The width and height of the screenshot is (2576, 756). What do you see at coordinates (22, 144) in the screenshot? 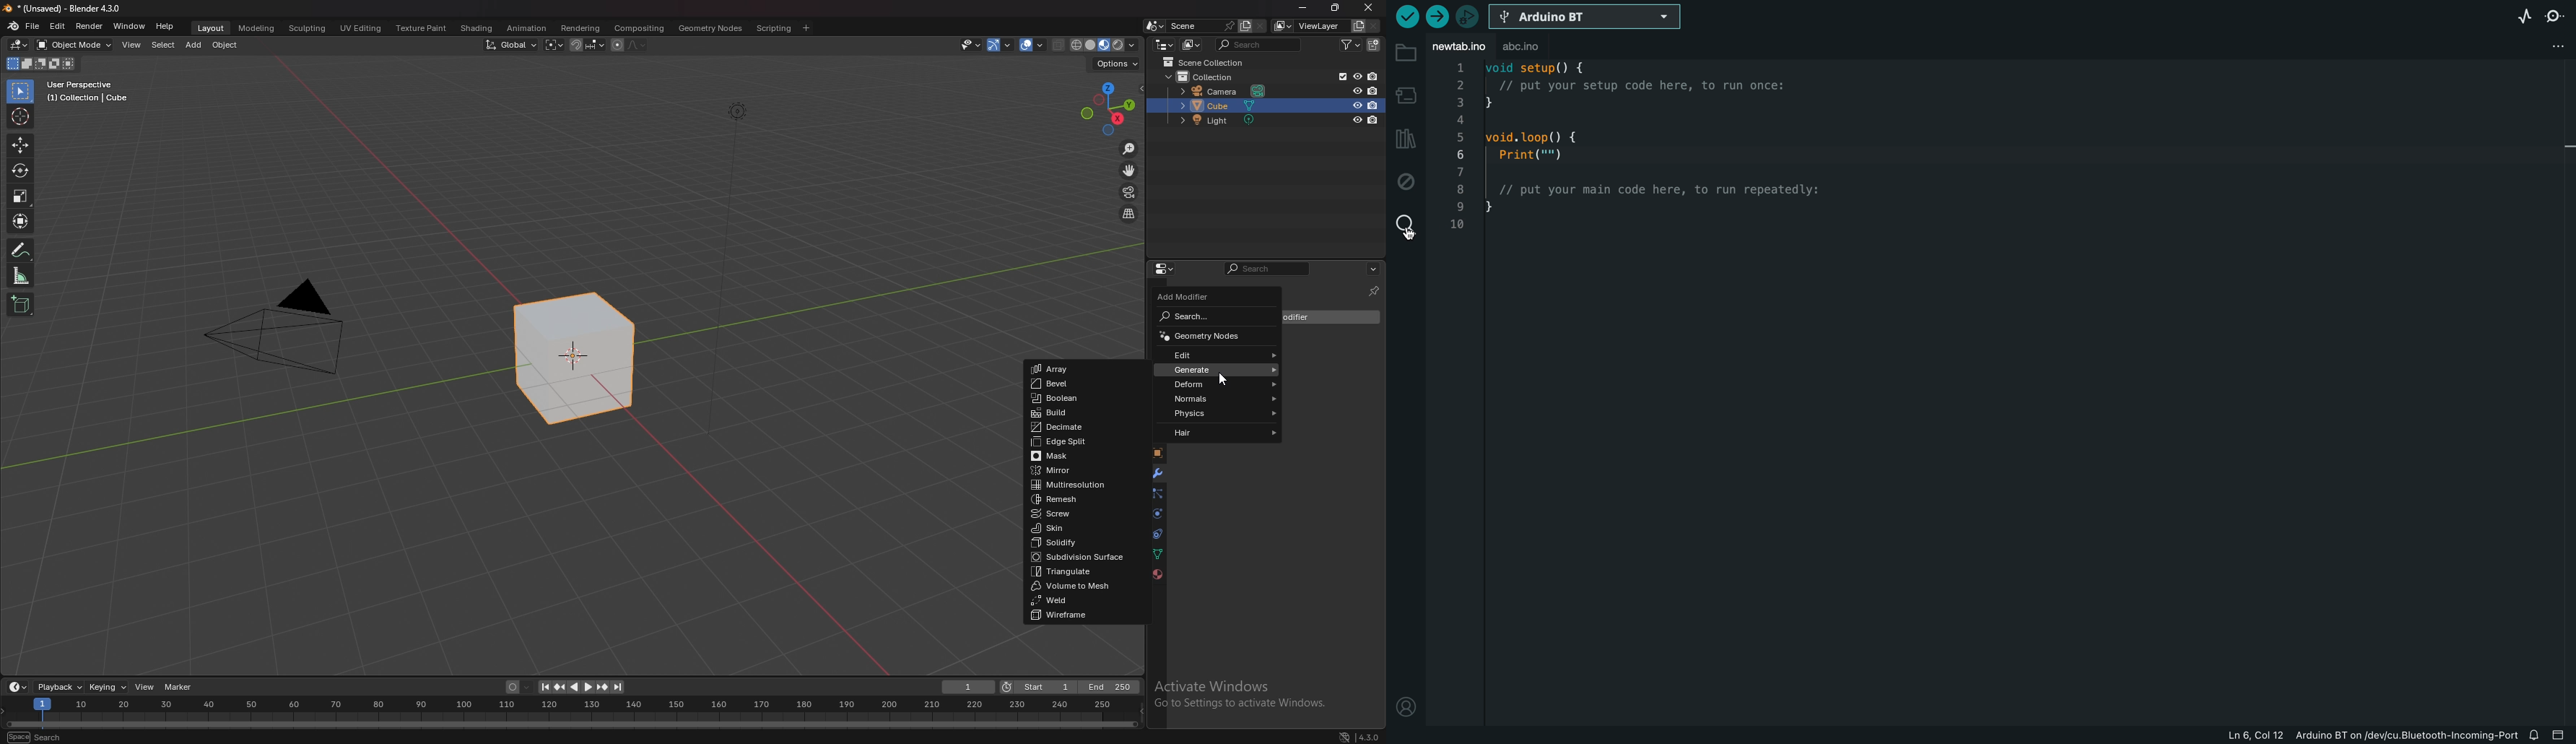
I see `move` at bounding box center [22, 144].